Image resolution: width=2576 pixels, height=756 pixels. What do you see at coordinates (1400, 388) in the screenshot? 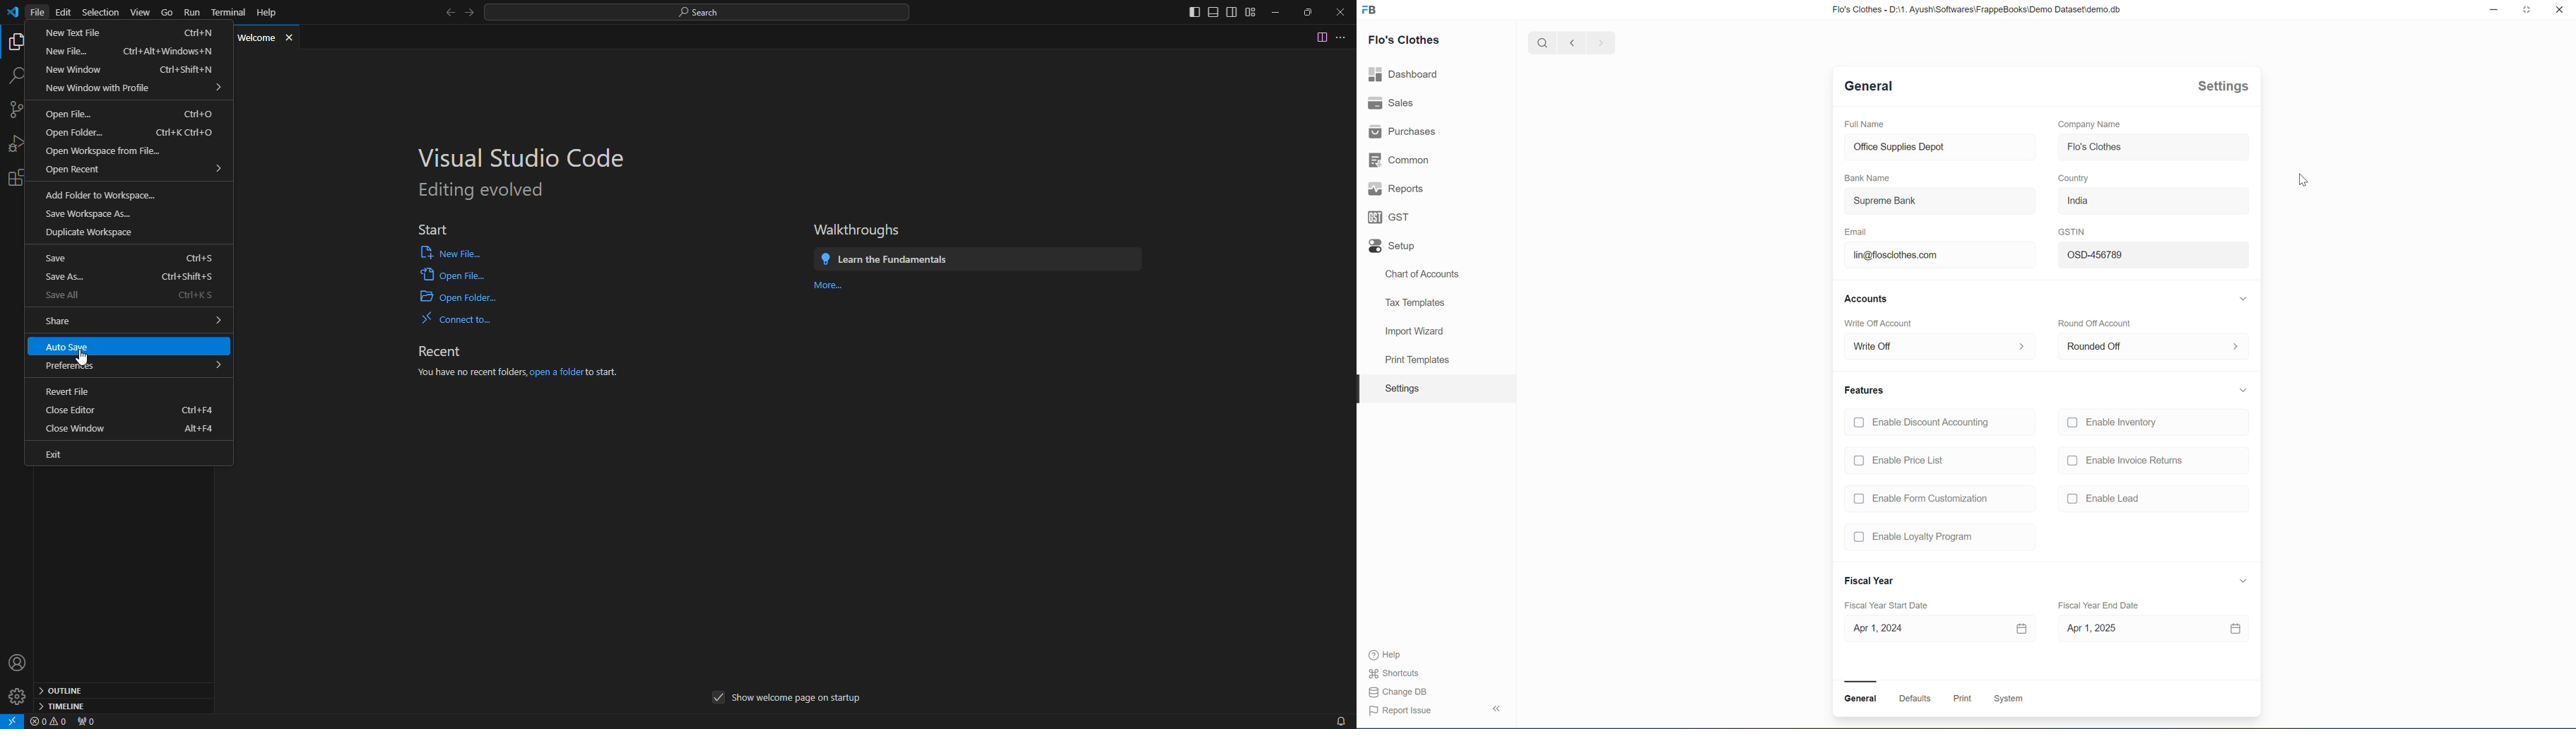
I see `Settings` at bounding box center [1400, 388].